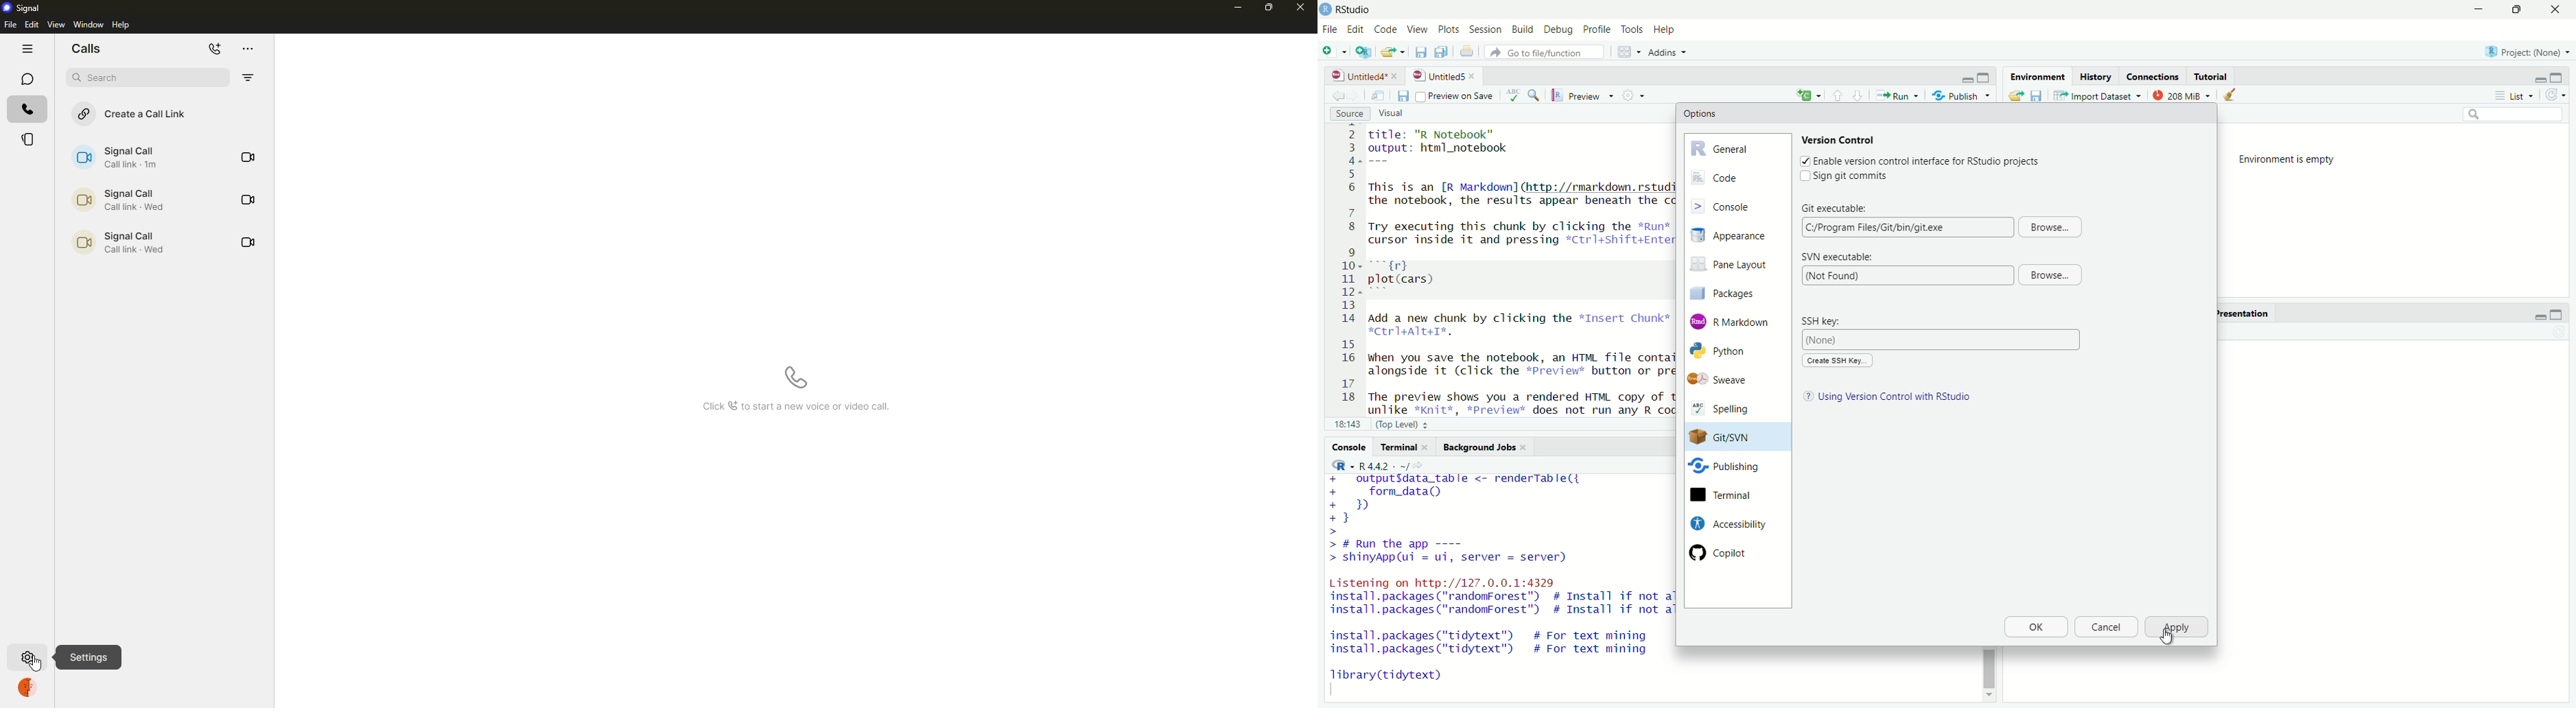 The height and width of the screenshot is (728, 2576). Describe the element at coordinates (2292, 160) in the screenshot. I see `Environment is empty` at that location.